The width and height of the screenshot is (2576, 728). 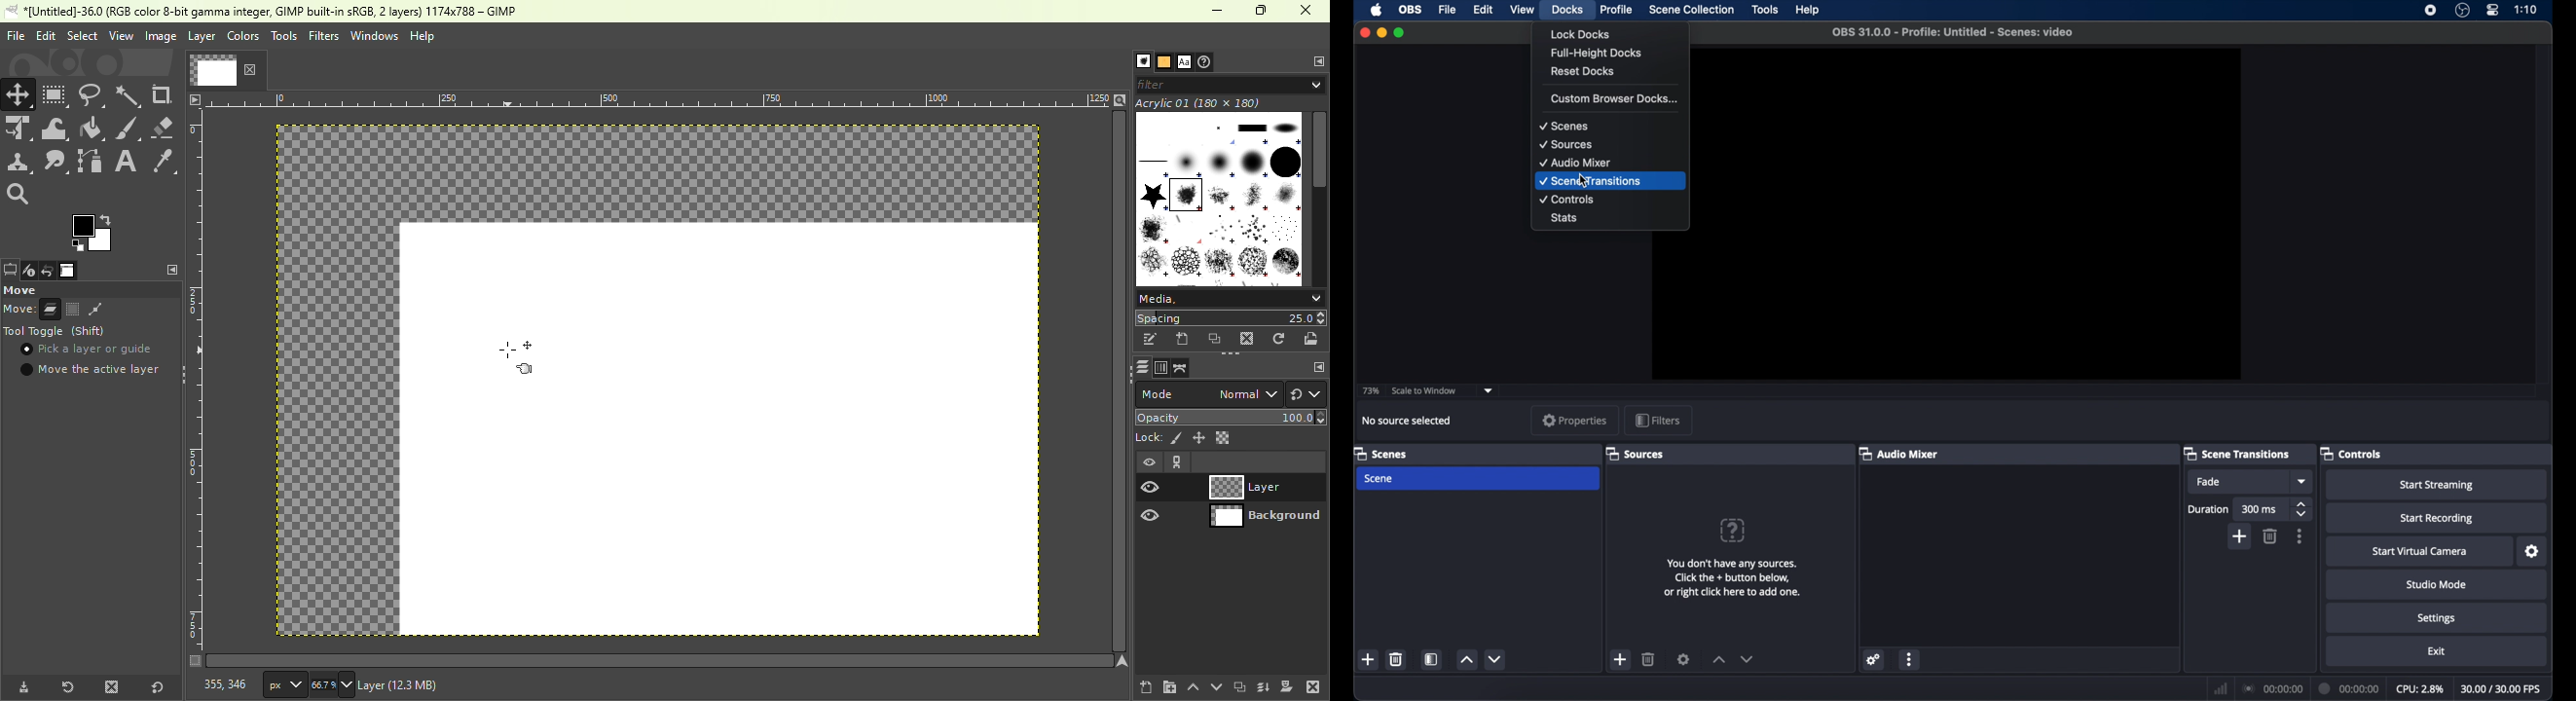 What do you see at coordinates (1214, 686) in the screenshot?
I see `Move this layer to the bottom of the layer stack` at bounding box center [1214, 686].